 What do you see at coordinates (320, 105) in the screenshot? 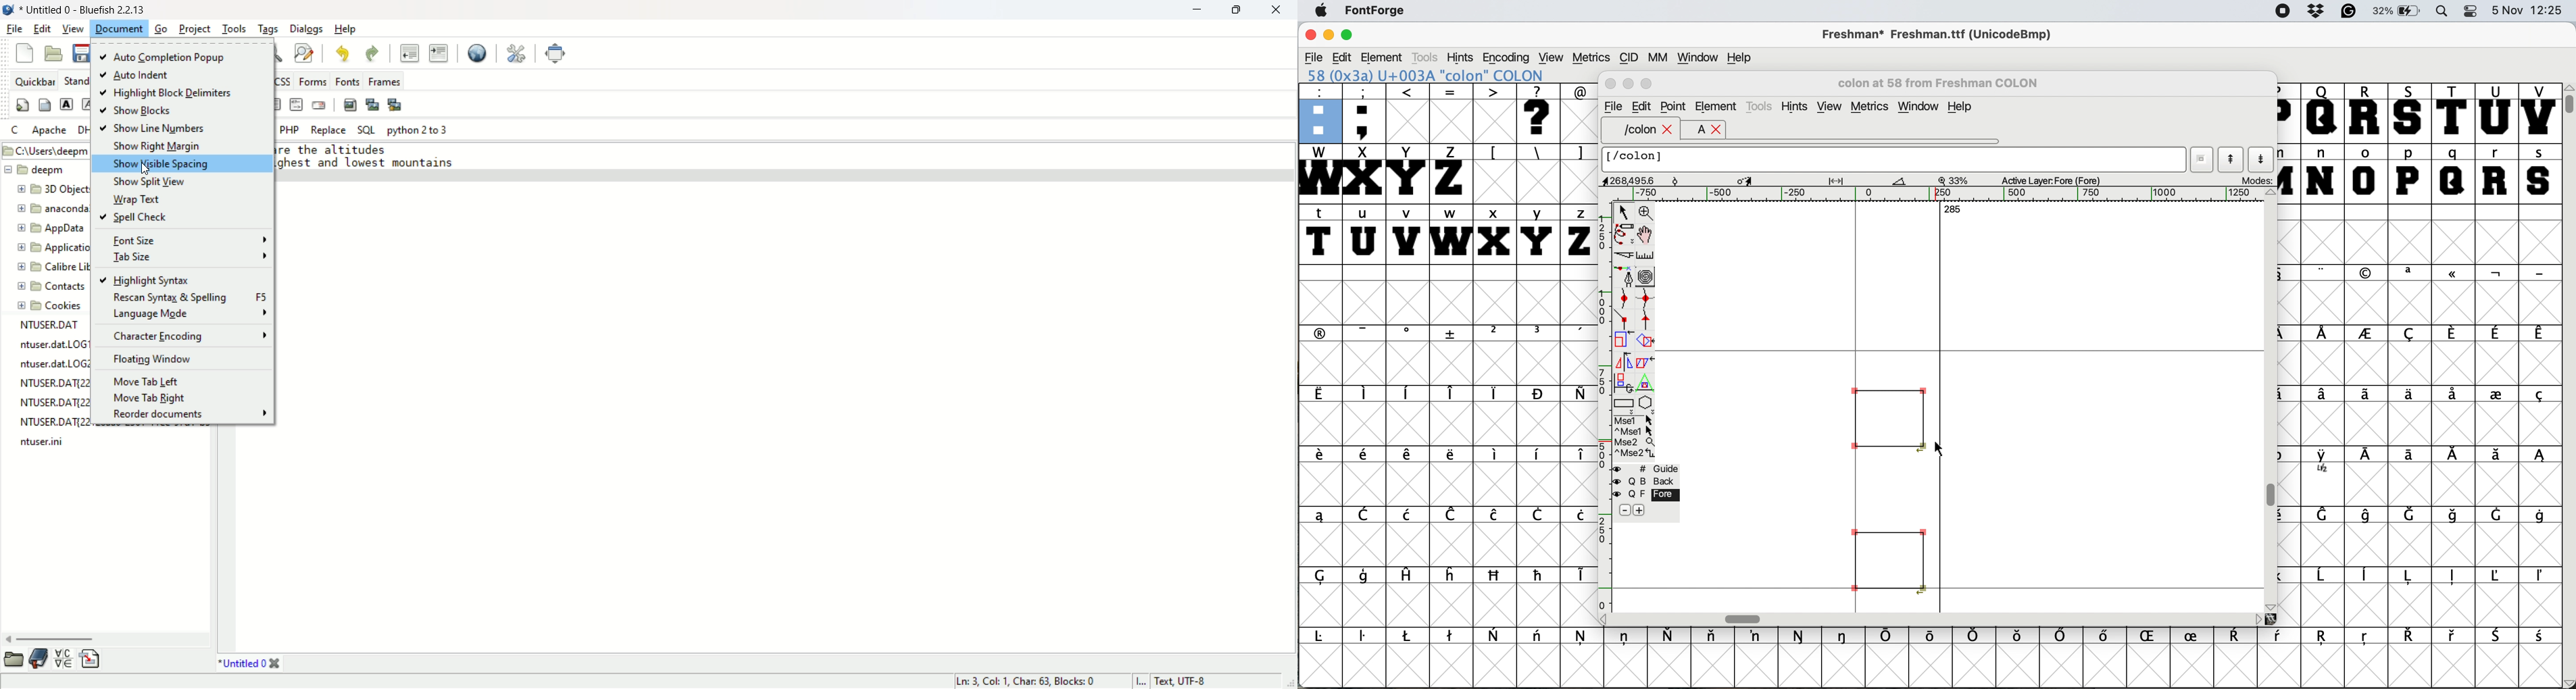
I see `email` at bounding box center [320, 105].